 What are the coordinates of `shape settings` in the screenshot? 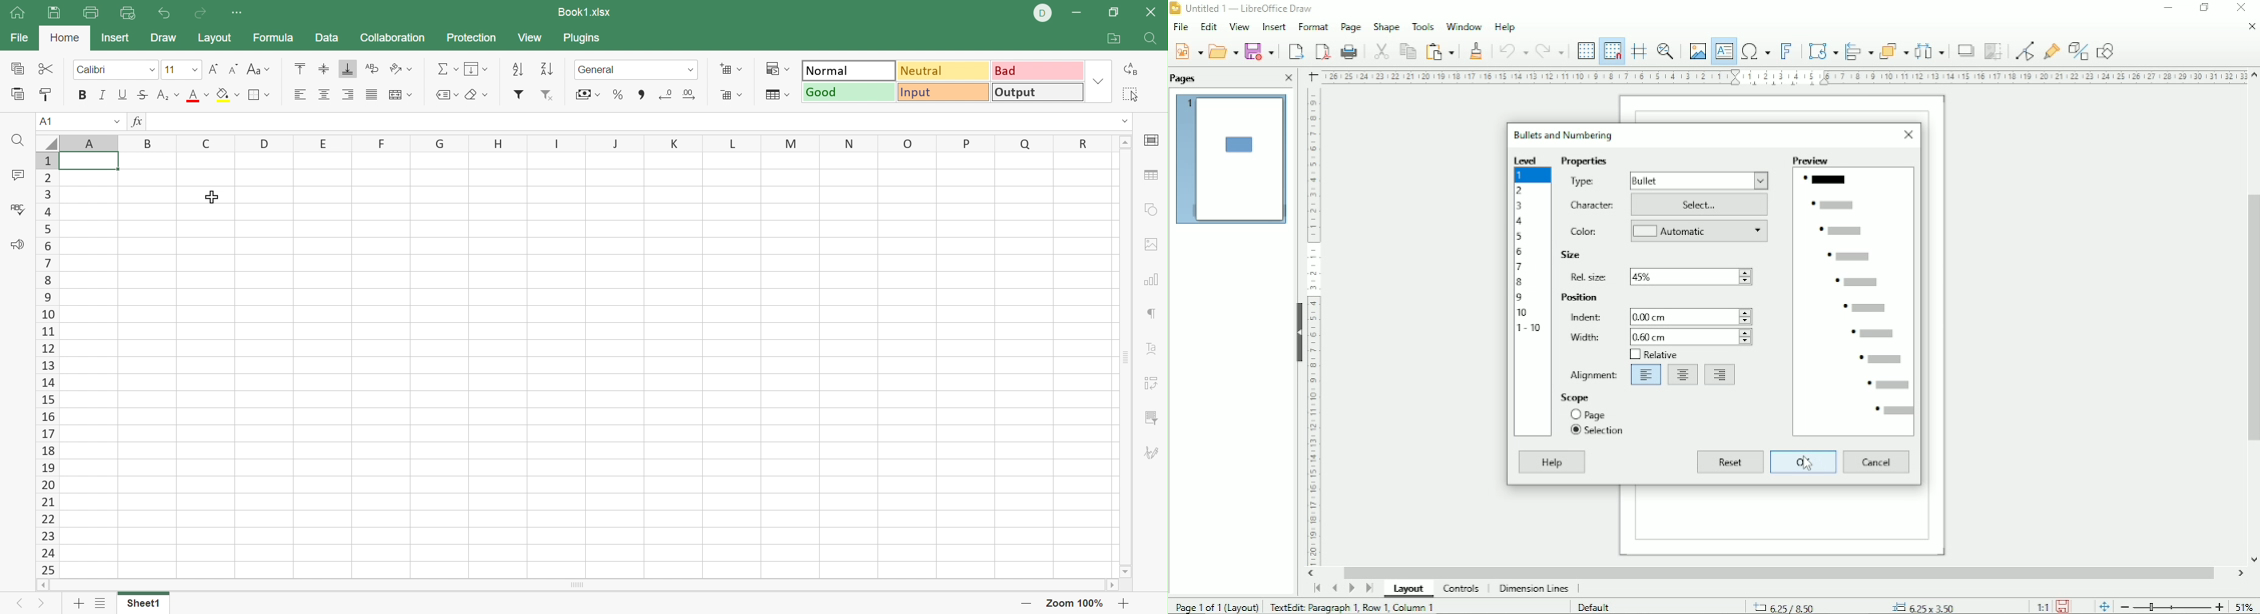 It's located at (1152, 210).